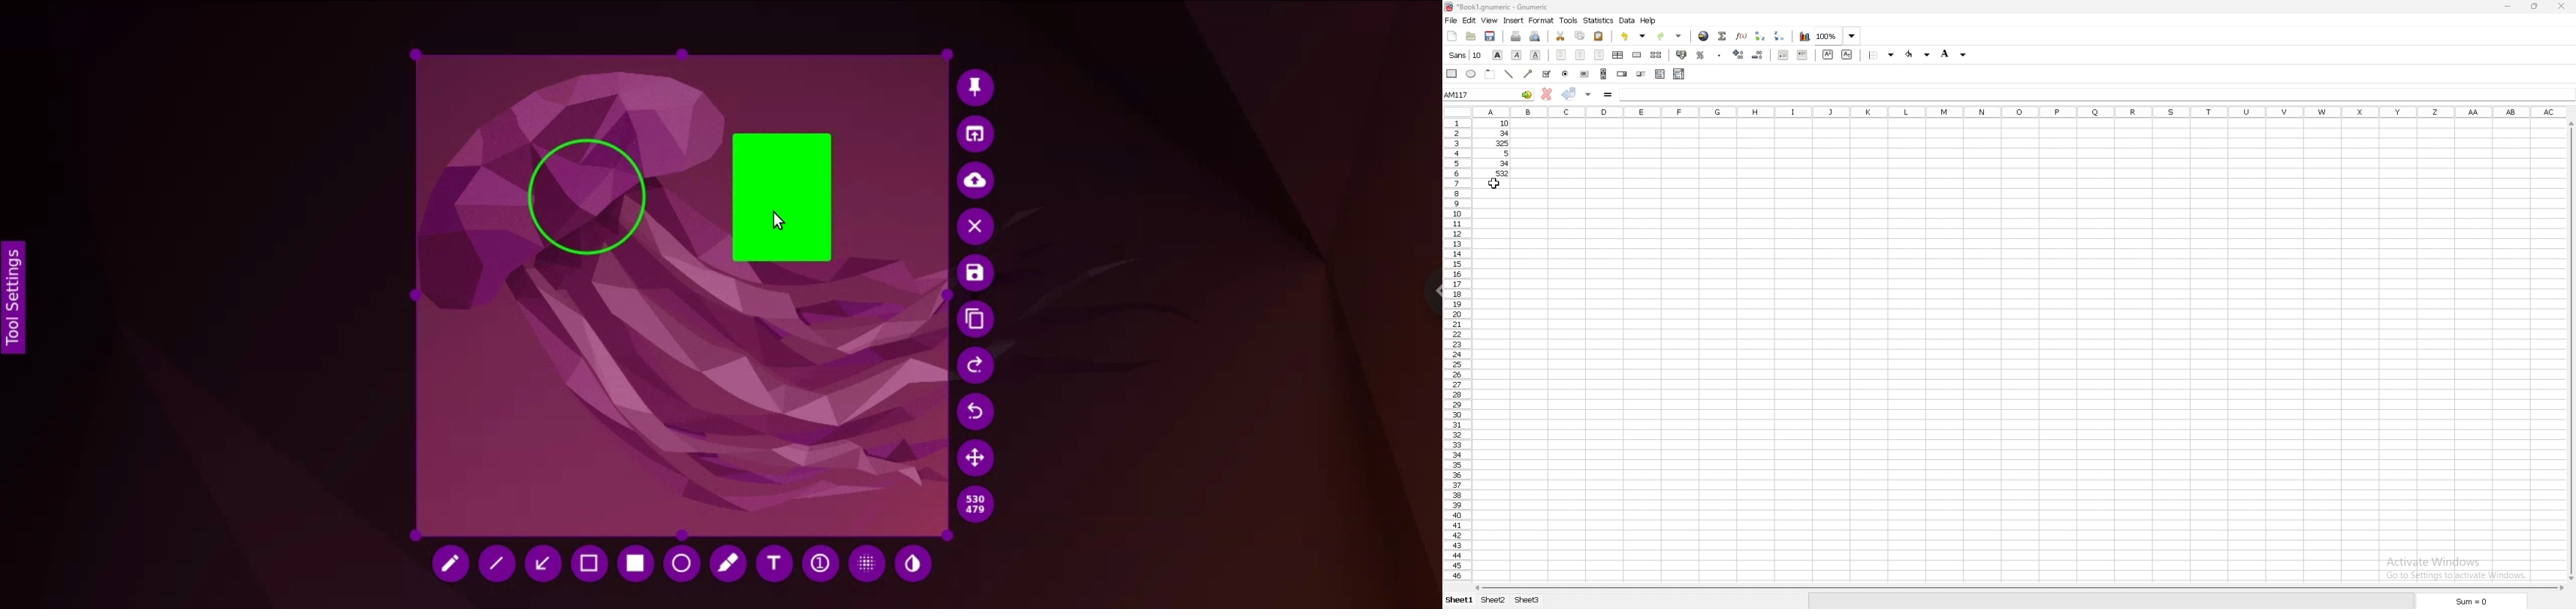 Image resolution: width=2576 pixels, height=616 pixels. What do you see at coordinates (1881, 54) in the screenshot?
I see `border` at bounding box center [1881, 54].